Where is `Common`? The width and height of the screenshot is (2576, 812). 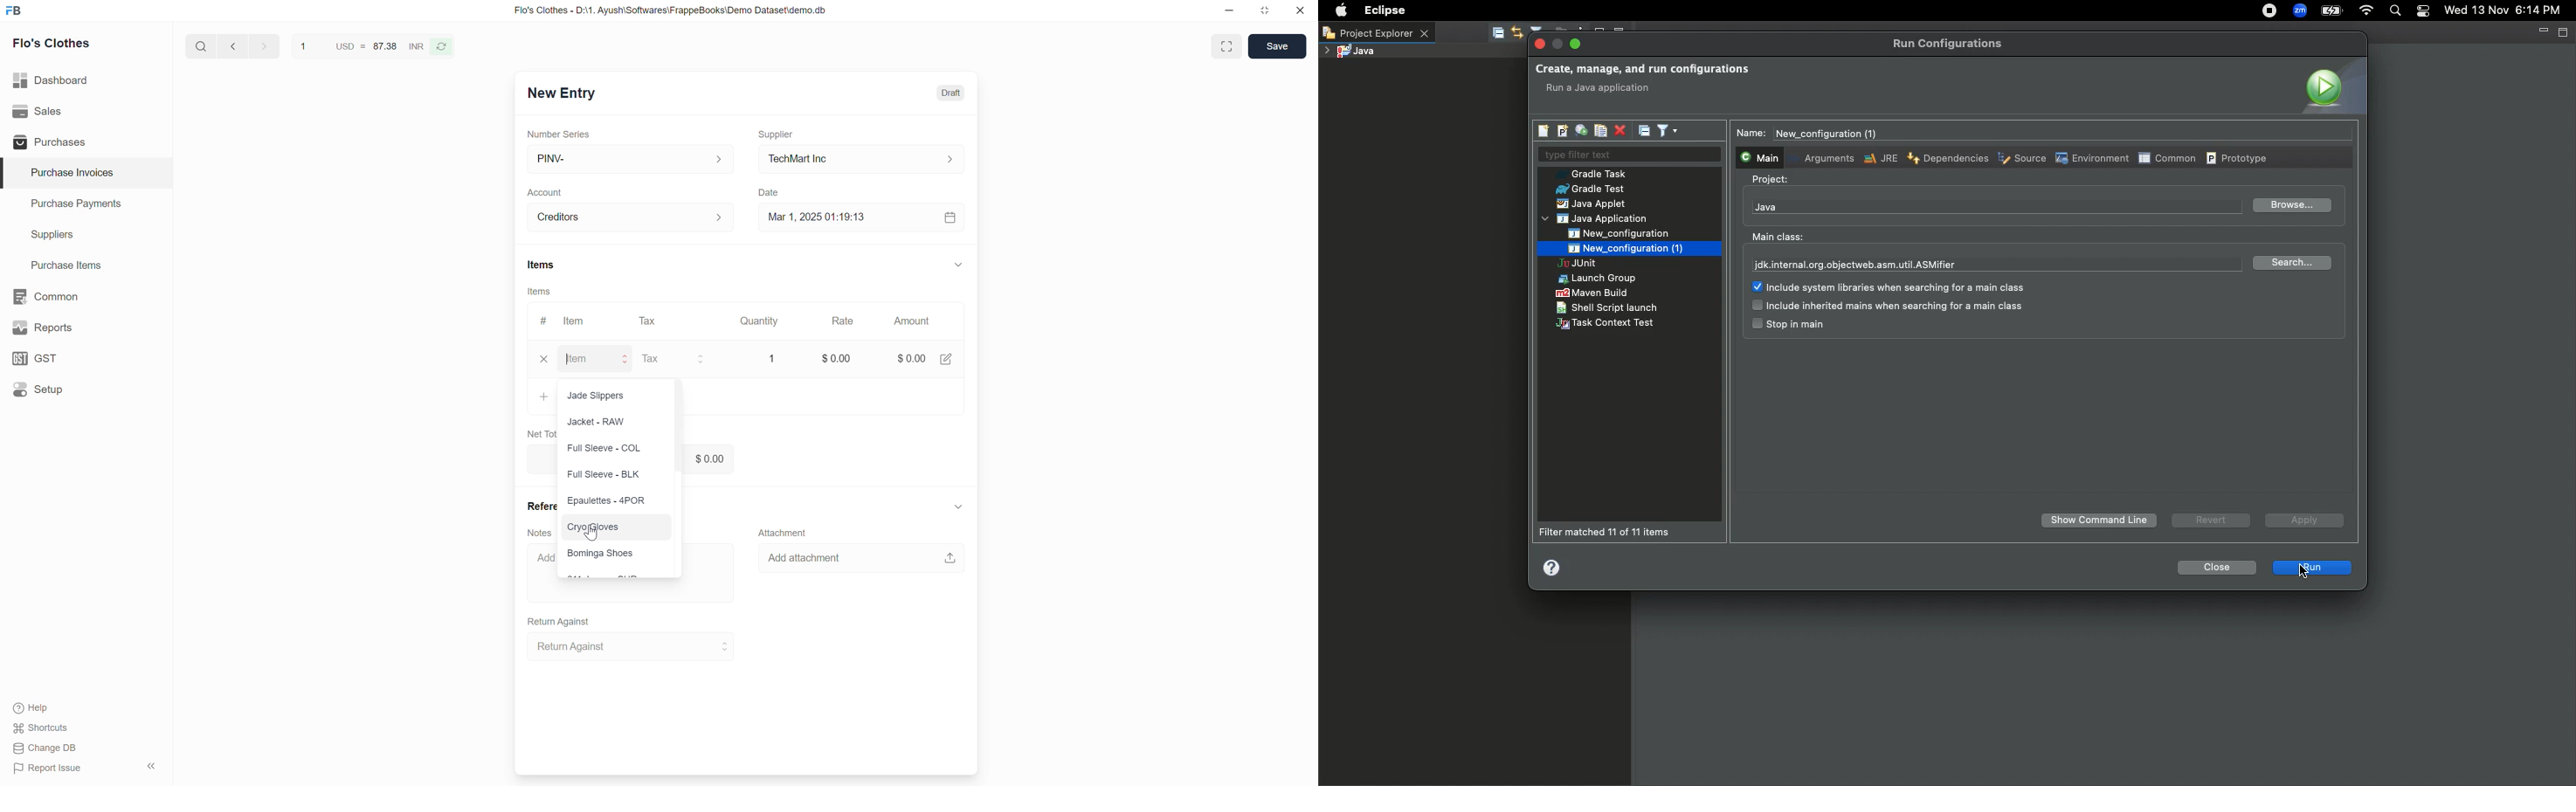 Common is located at coordinates (47, 295).